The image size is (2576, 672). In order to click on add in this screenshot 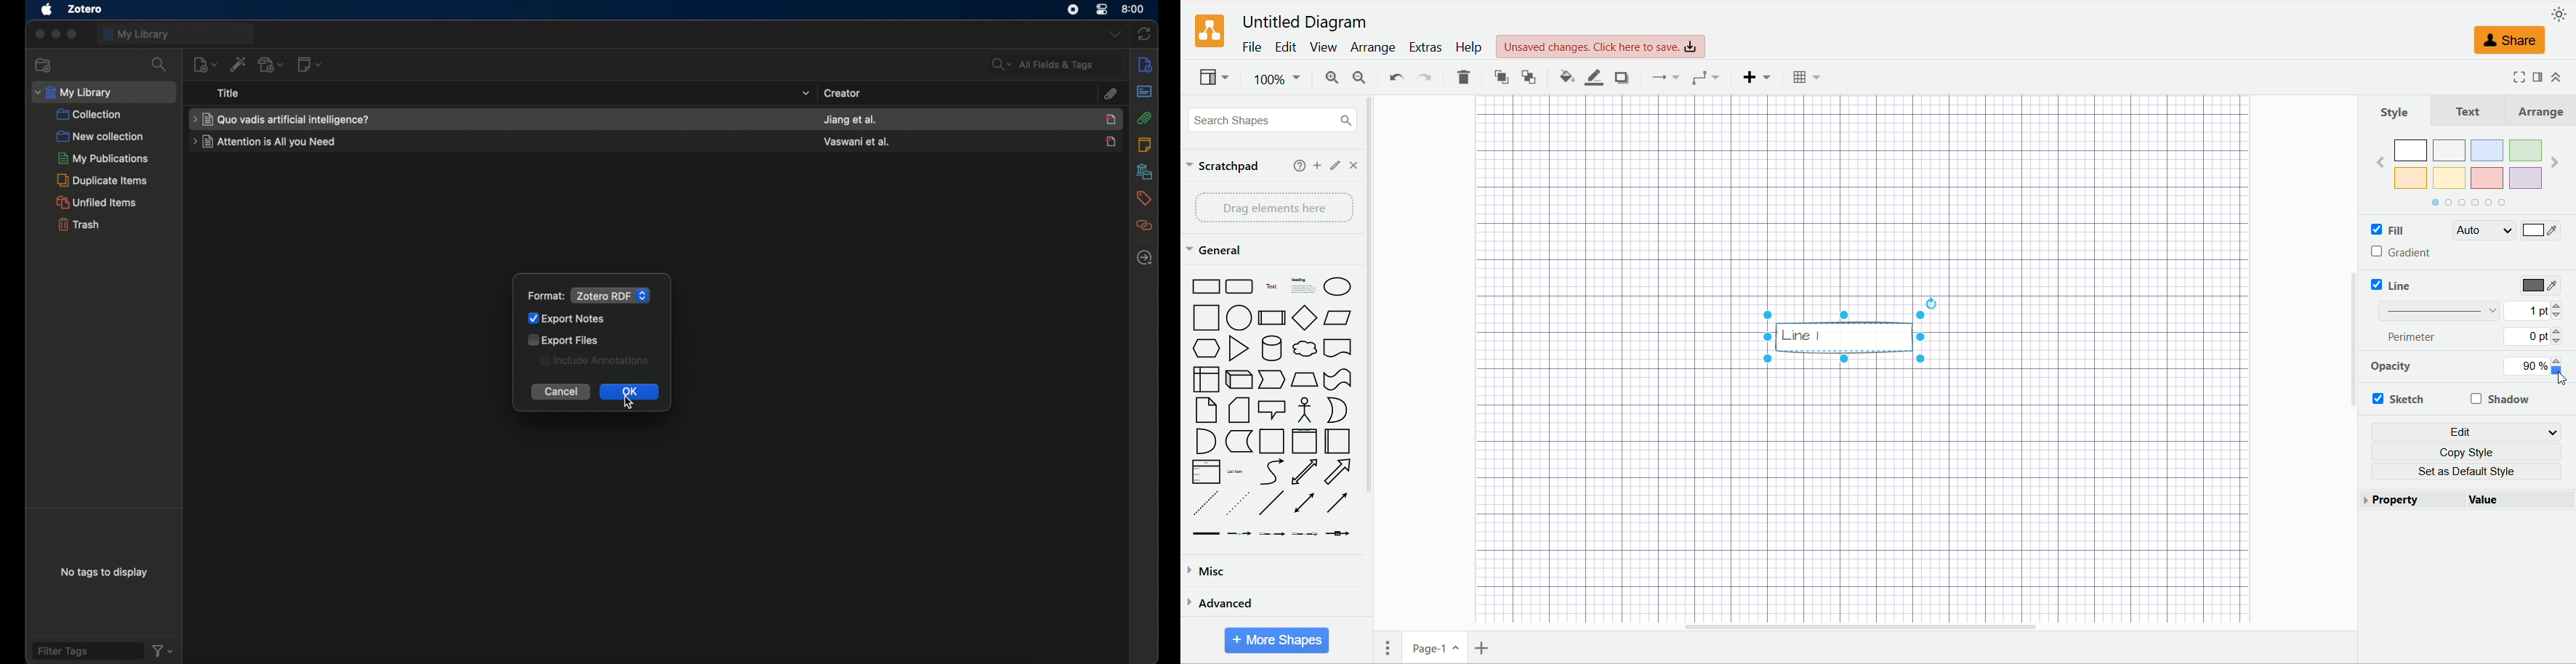, I will do `click(1316, 166)`.